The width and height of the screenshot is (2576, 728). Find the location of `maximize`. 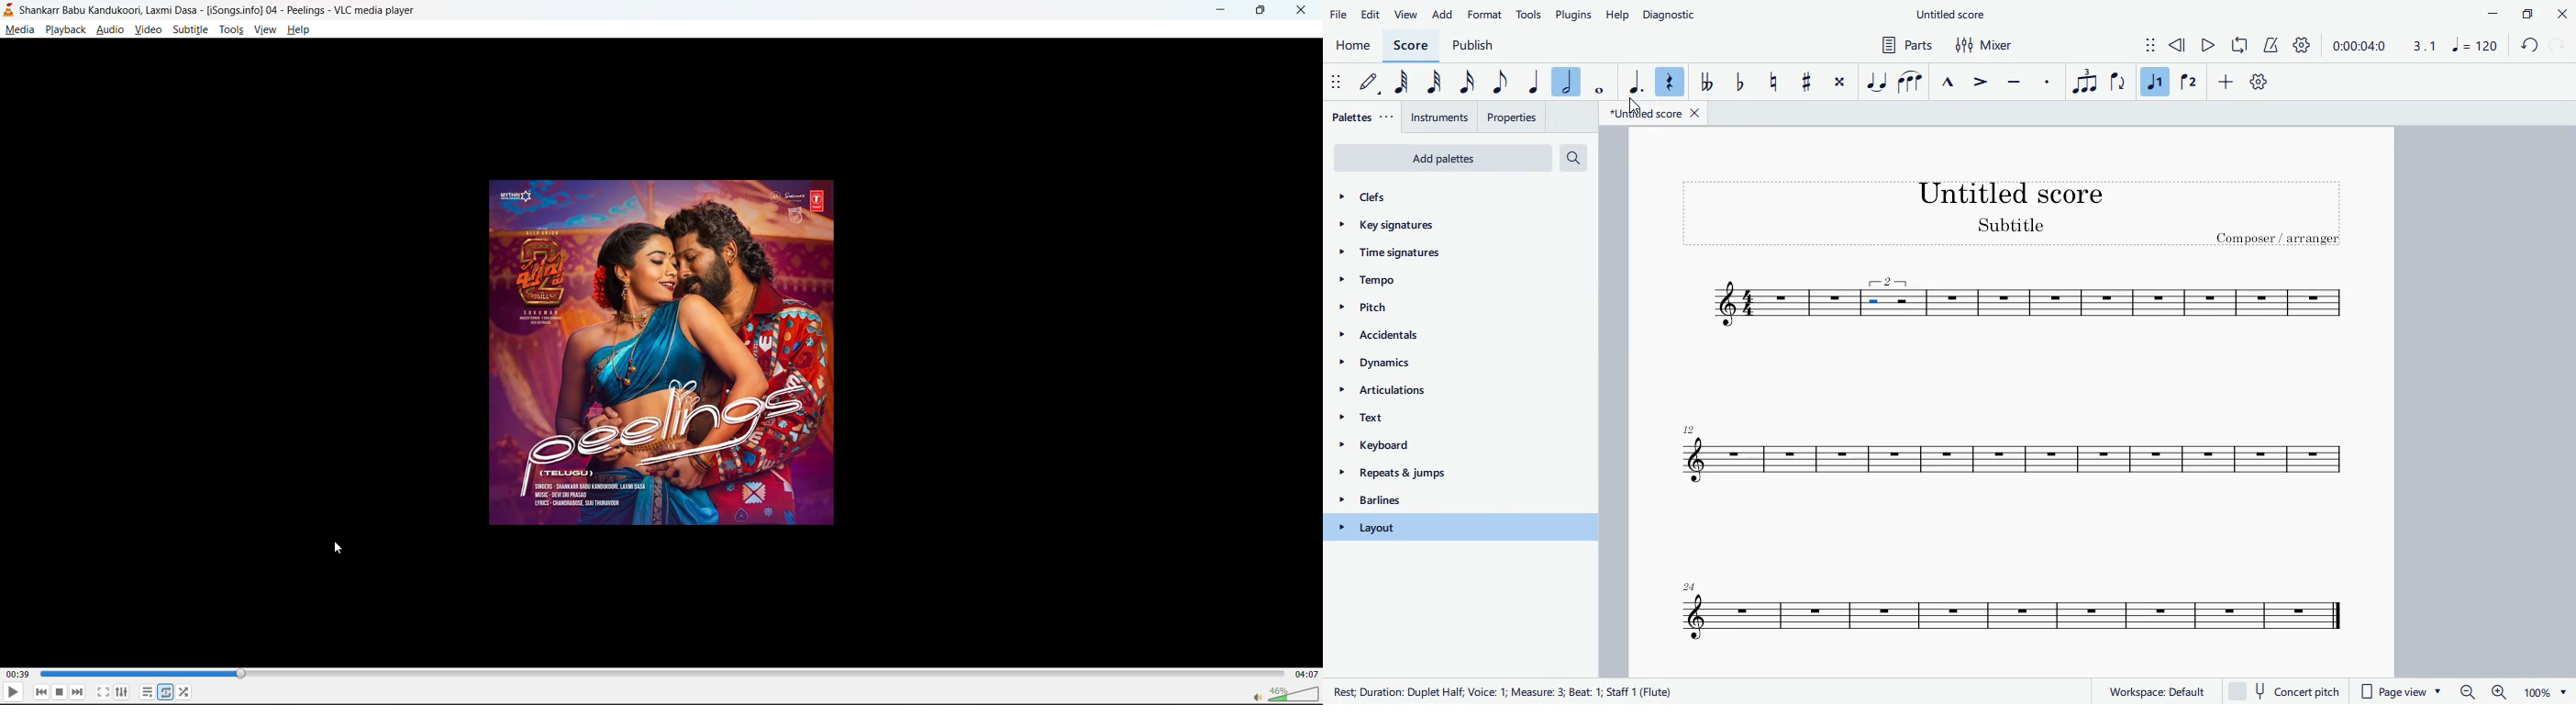

maximize is located at coordinates (2526, 13).